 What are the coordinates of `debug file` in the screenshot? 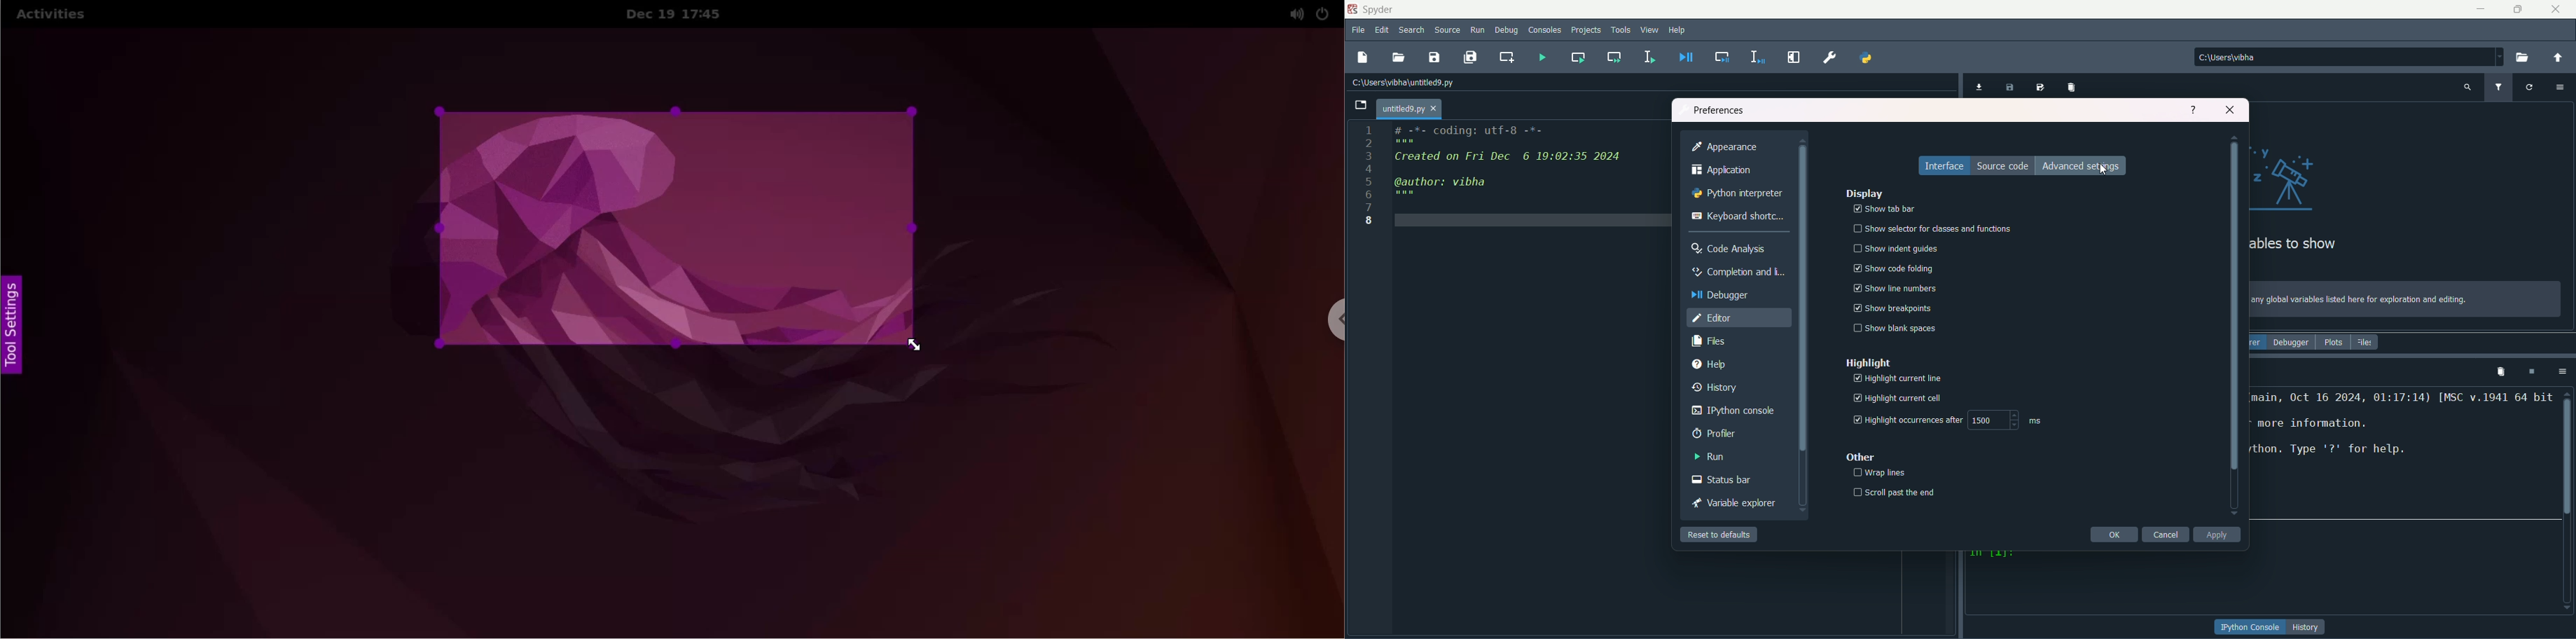 It's located at (1682, 57).